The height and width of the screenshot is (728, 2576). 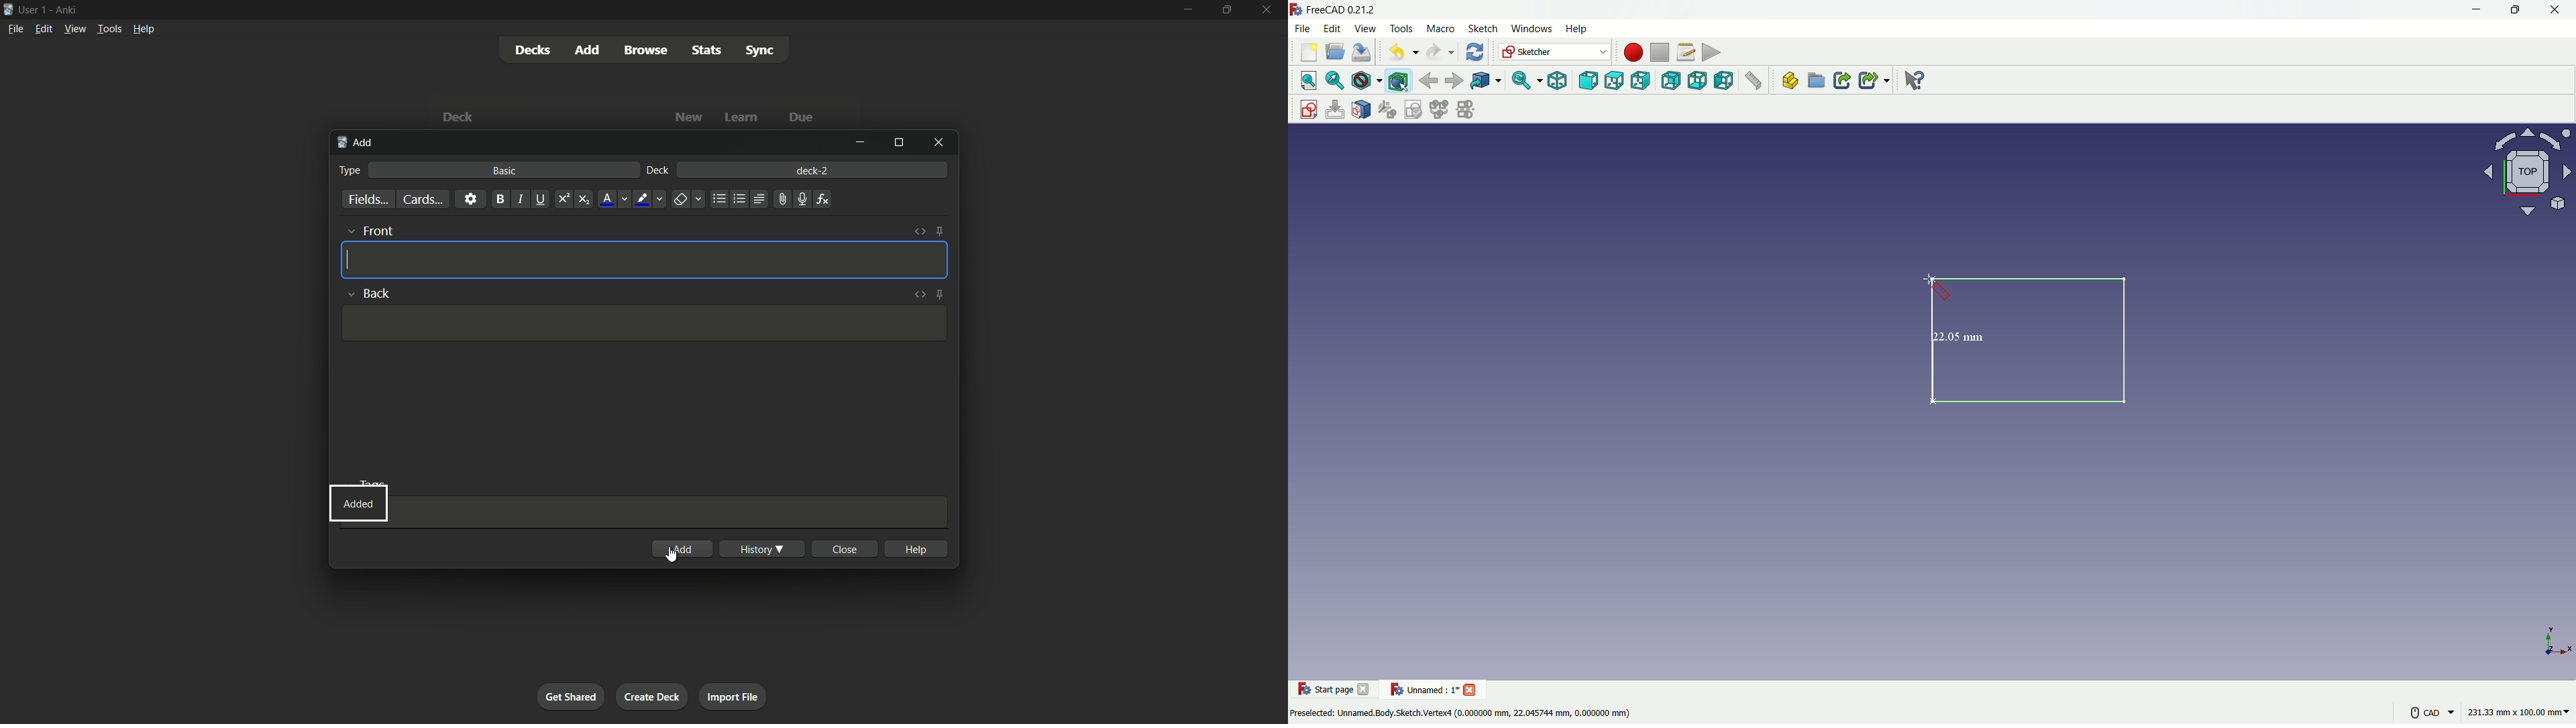 I want to click on switch workbenches, so click(x=1554, y=52).